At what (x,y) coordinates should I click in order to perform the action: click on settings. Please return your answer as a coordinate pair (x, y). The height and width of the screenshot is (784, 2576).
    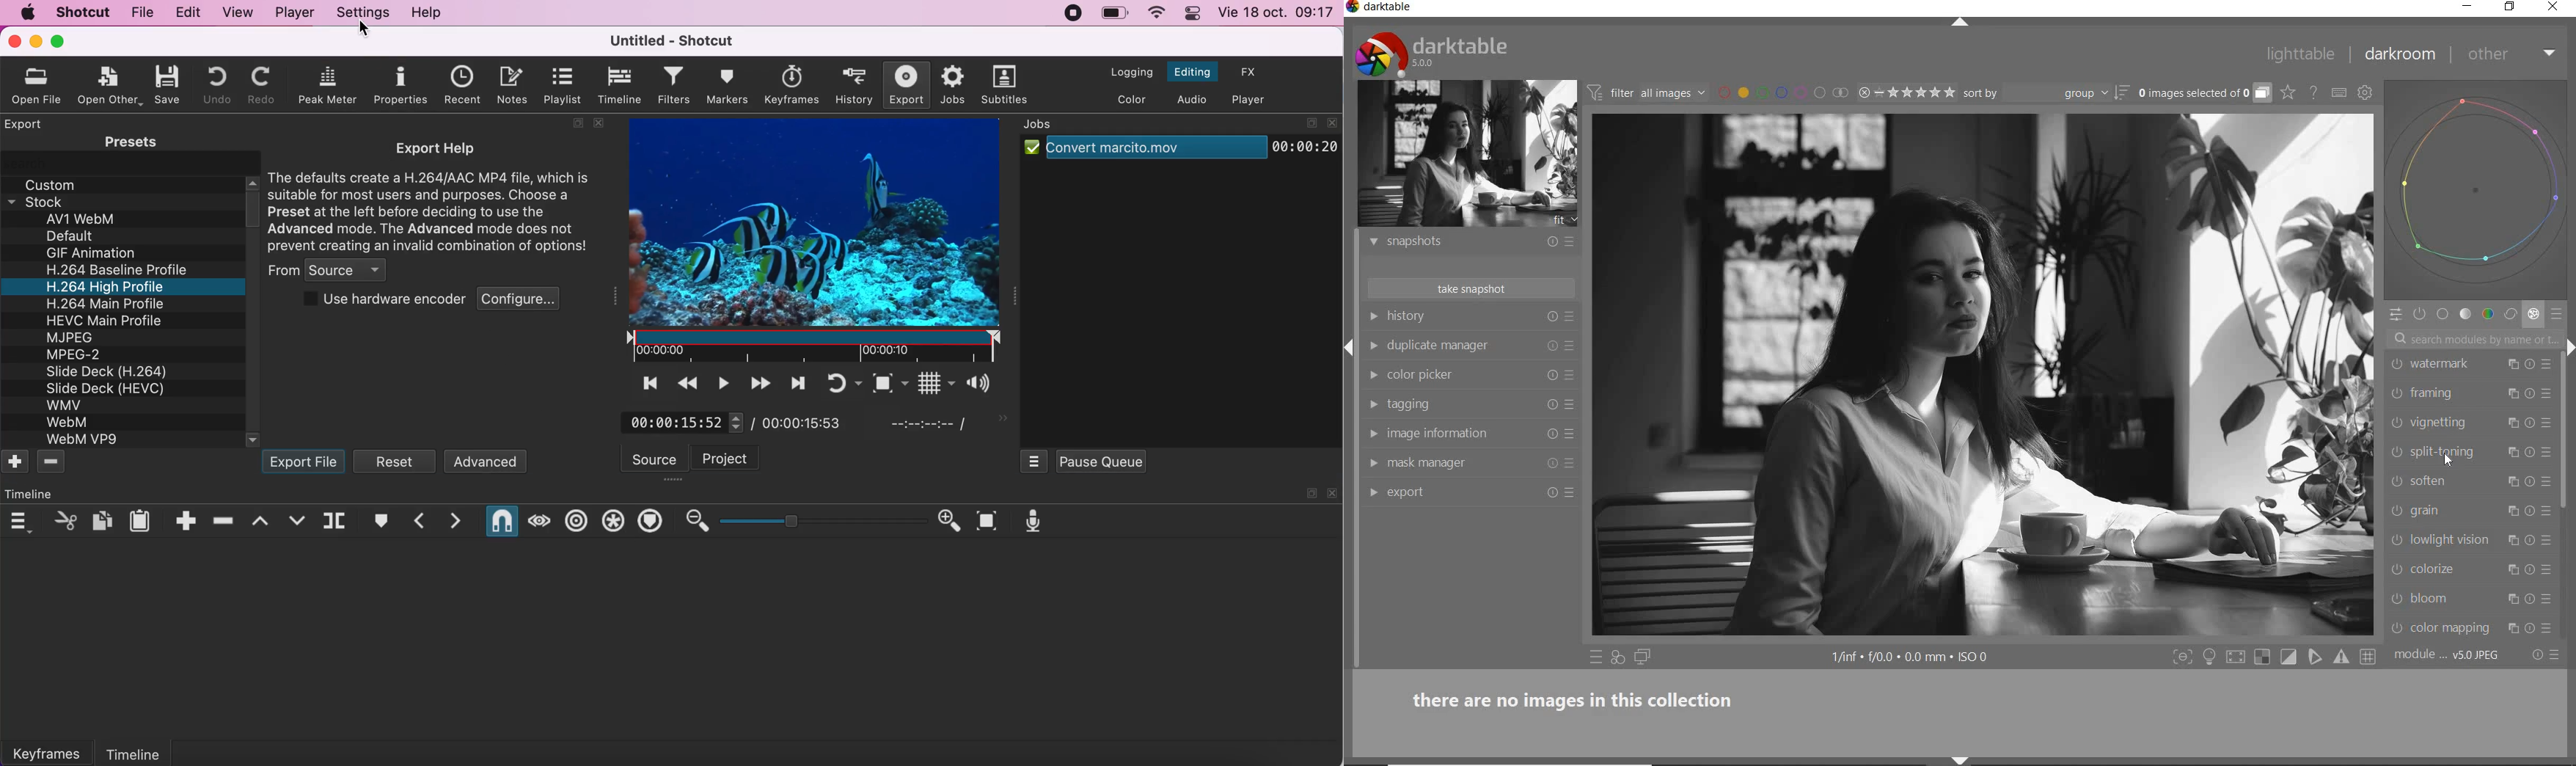
    Looking at the image, I should click on (361, 13).